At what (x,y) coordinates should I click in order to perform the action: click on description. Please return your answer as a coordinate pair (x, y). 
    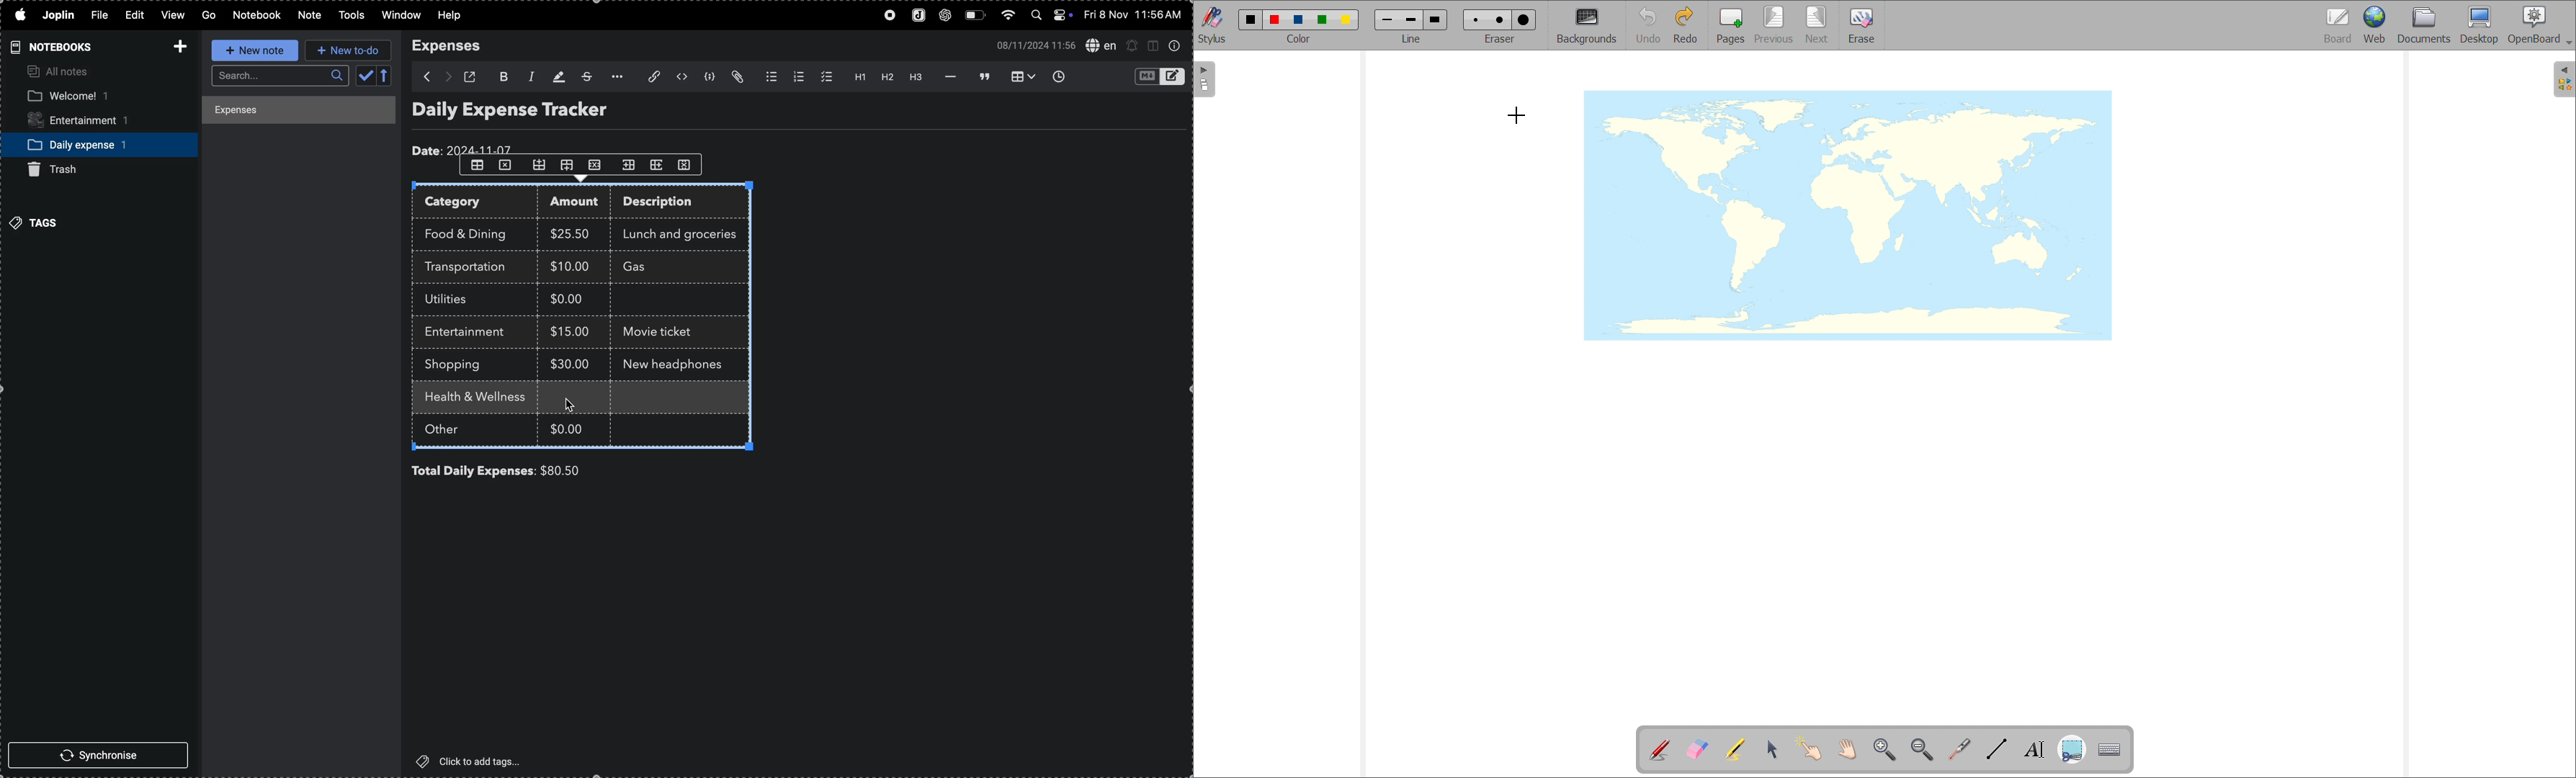
    Looking at the image, I should click on (669, 203).